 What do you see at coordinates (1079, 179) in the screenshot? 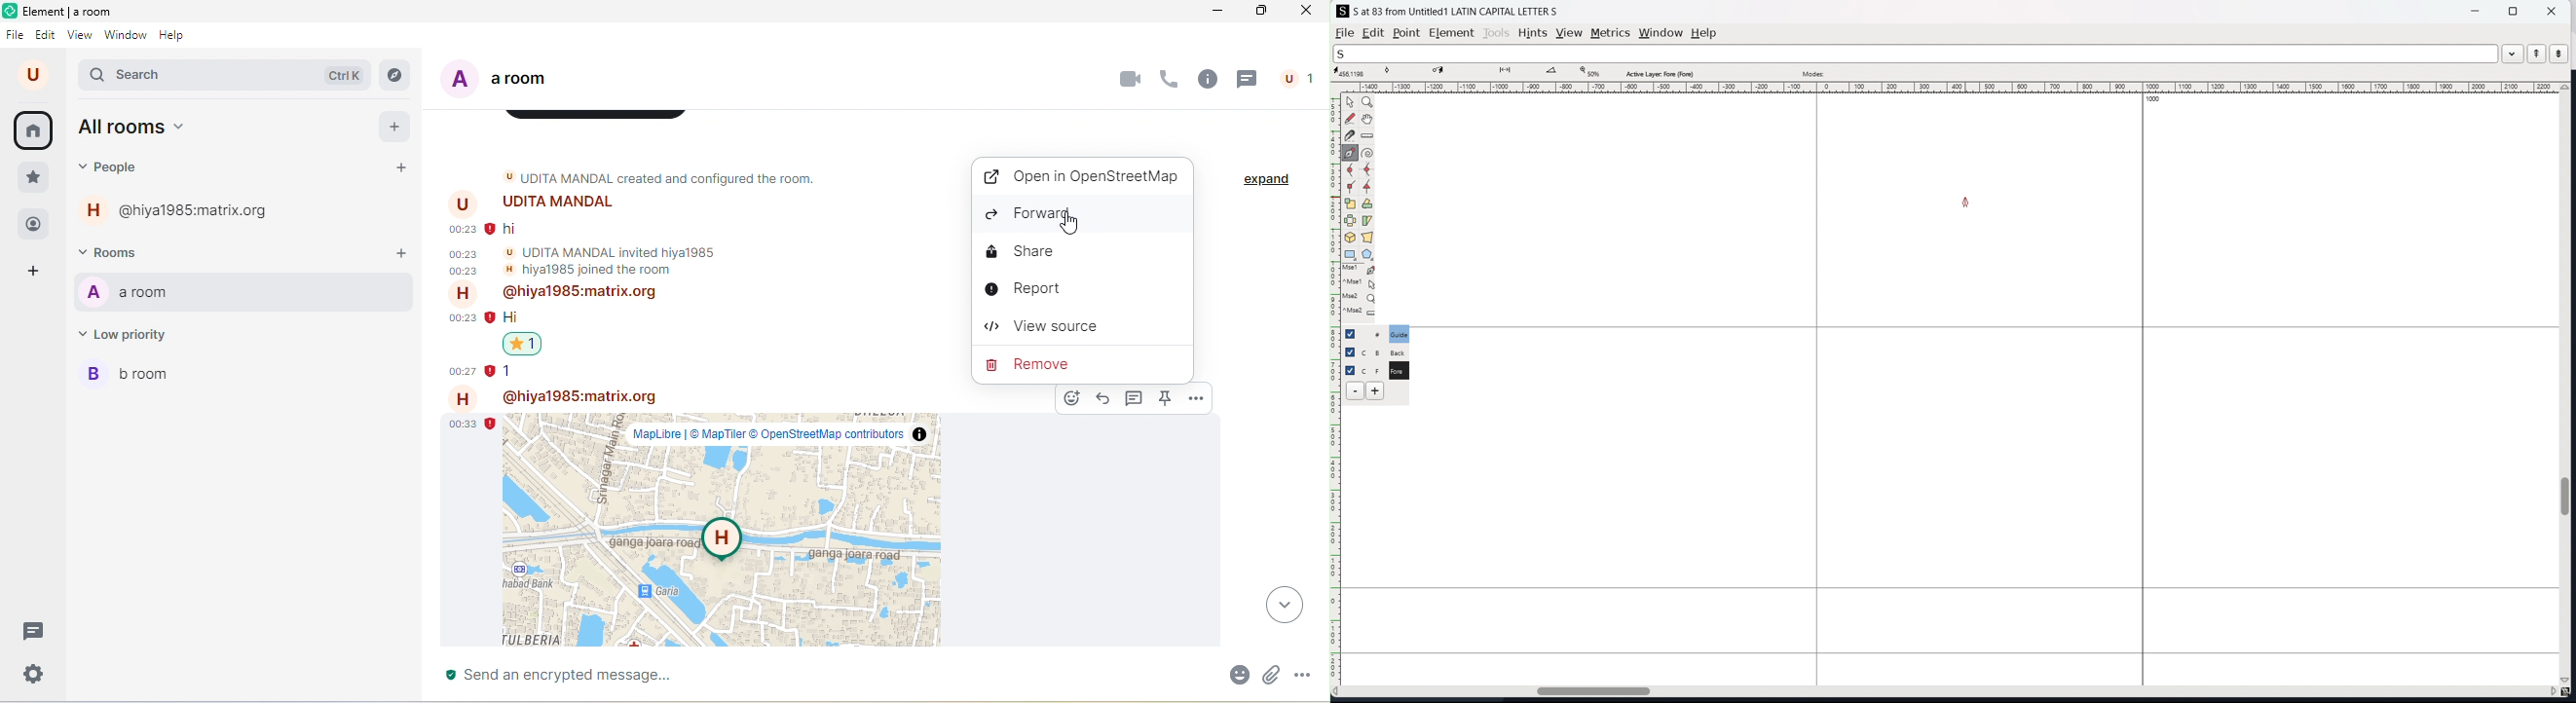
I see `open in OpenStreetMap` at bounding box center [1079, 179].